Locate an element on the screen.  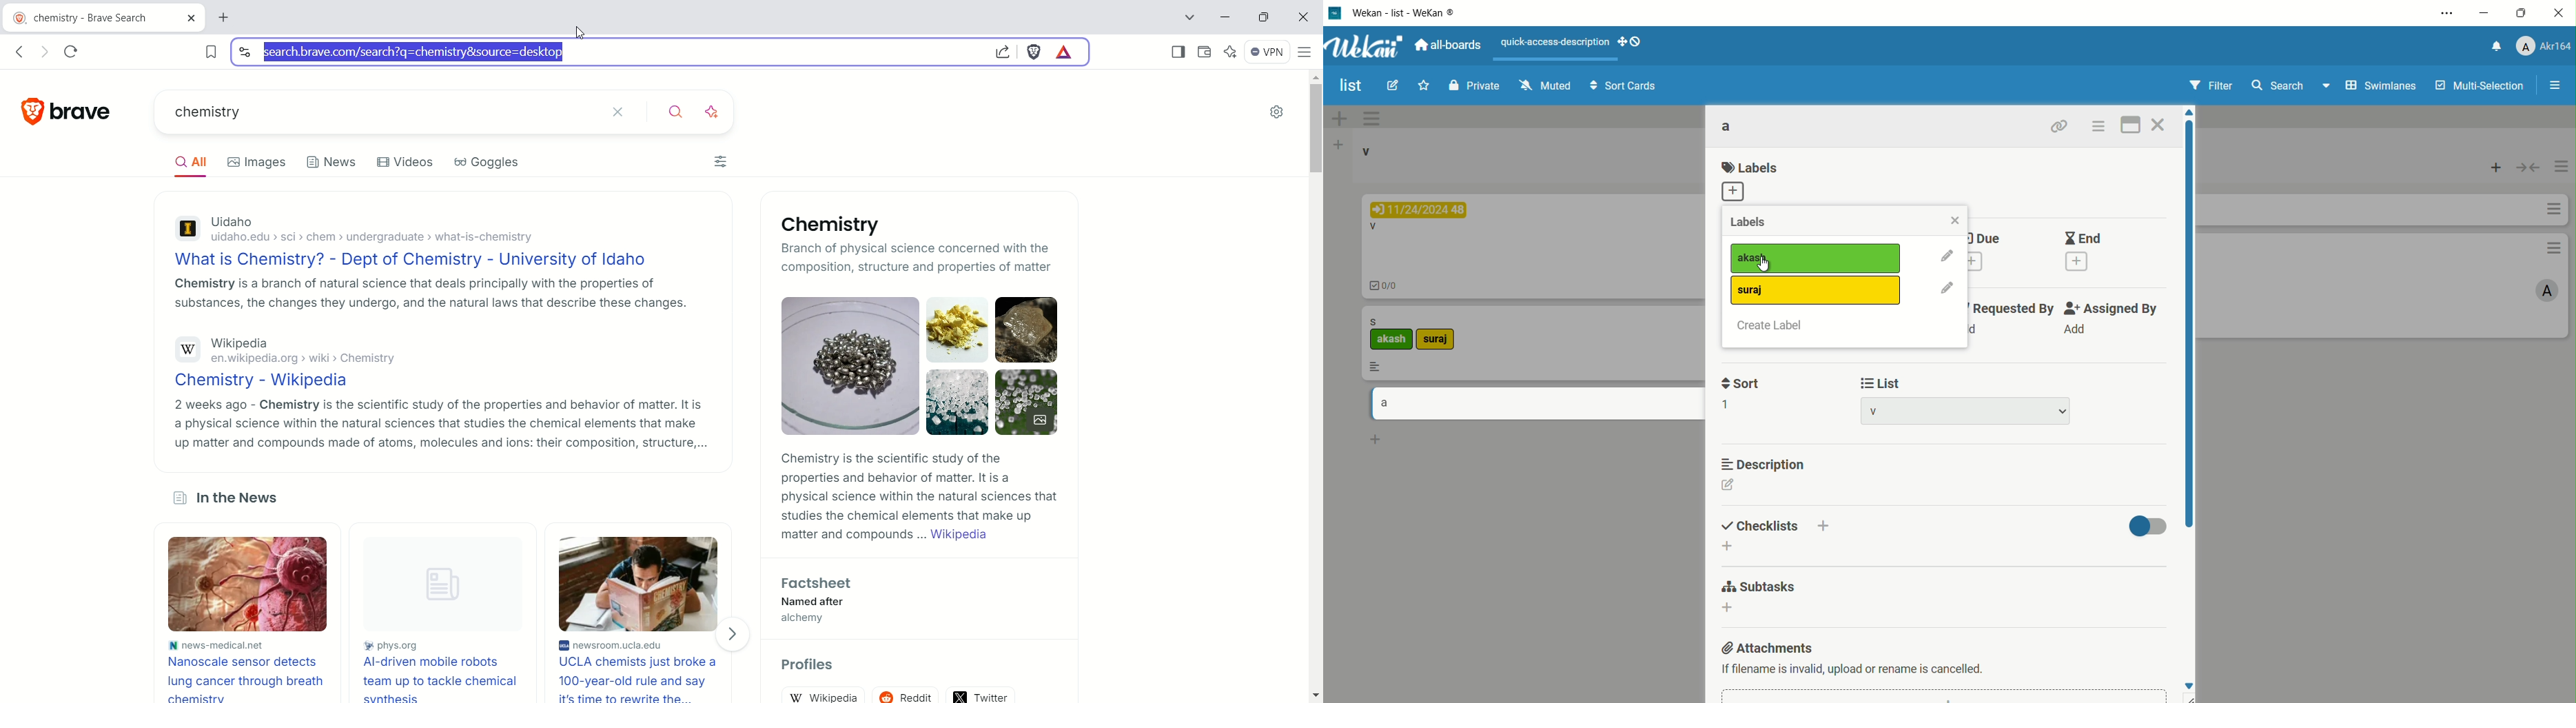
card actions is located at coordinates (2098, 127).